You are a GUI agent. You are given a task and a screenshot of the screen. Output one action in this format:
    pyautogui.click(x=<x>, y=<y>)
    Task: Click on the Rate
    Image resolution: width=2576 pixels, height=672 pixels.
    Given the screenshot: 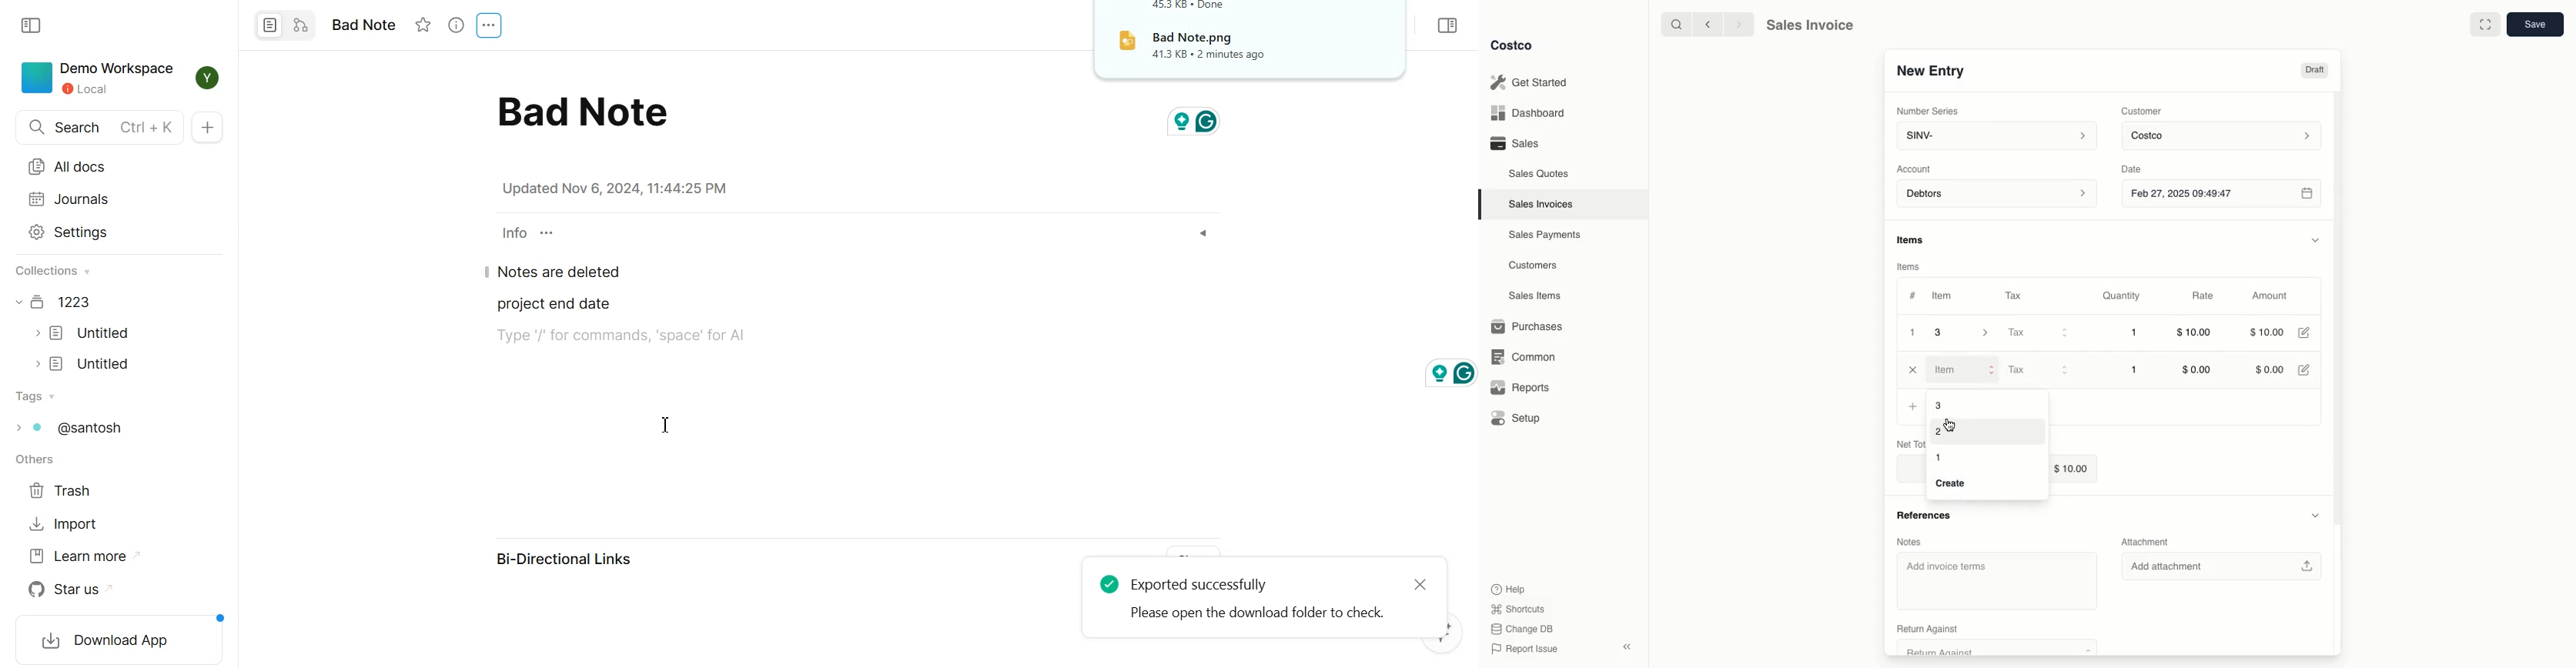 What is the action you would take?
    pyautogui.click(x=2204, y=297)
    